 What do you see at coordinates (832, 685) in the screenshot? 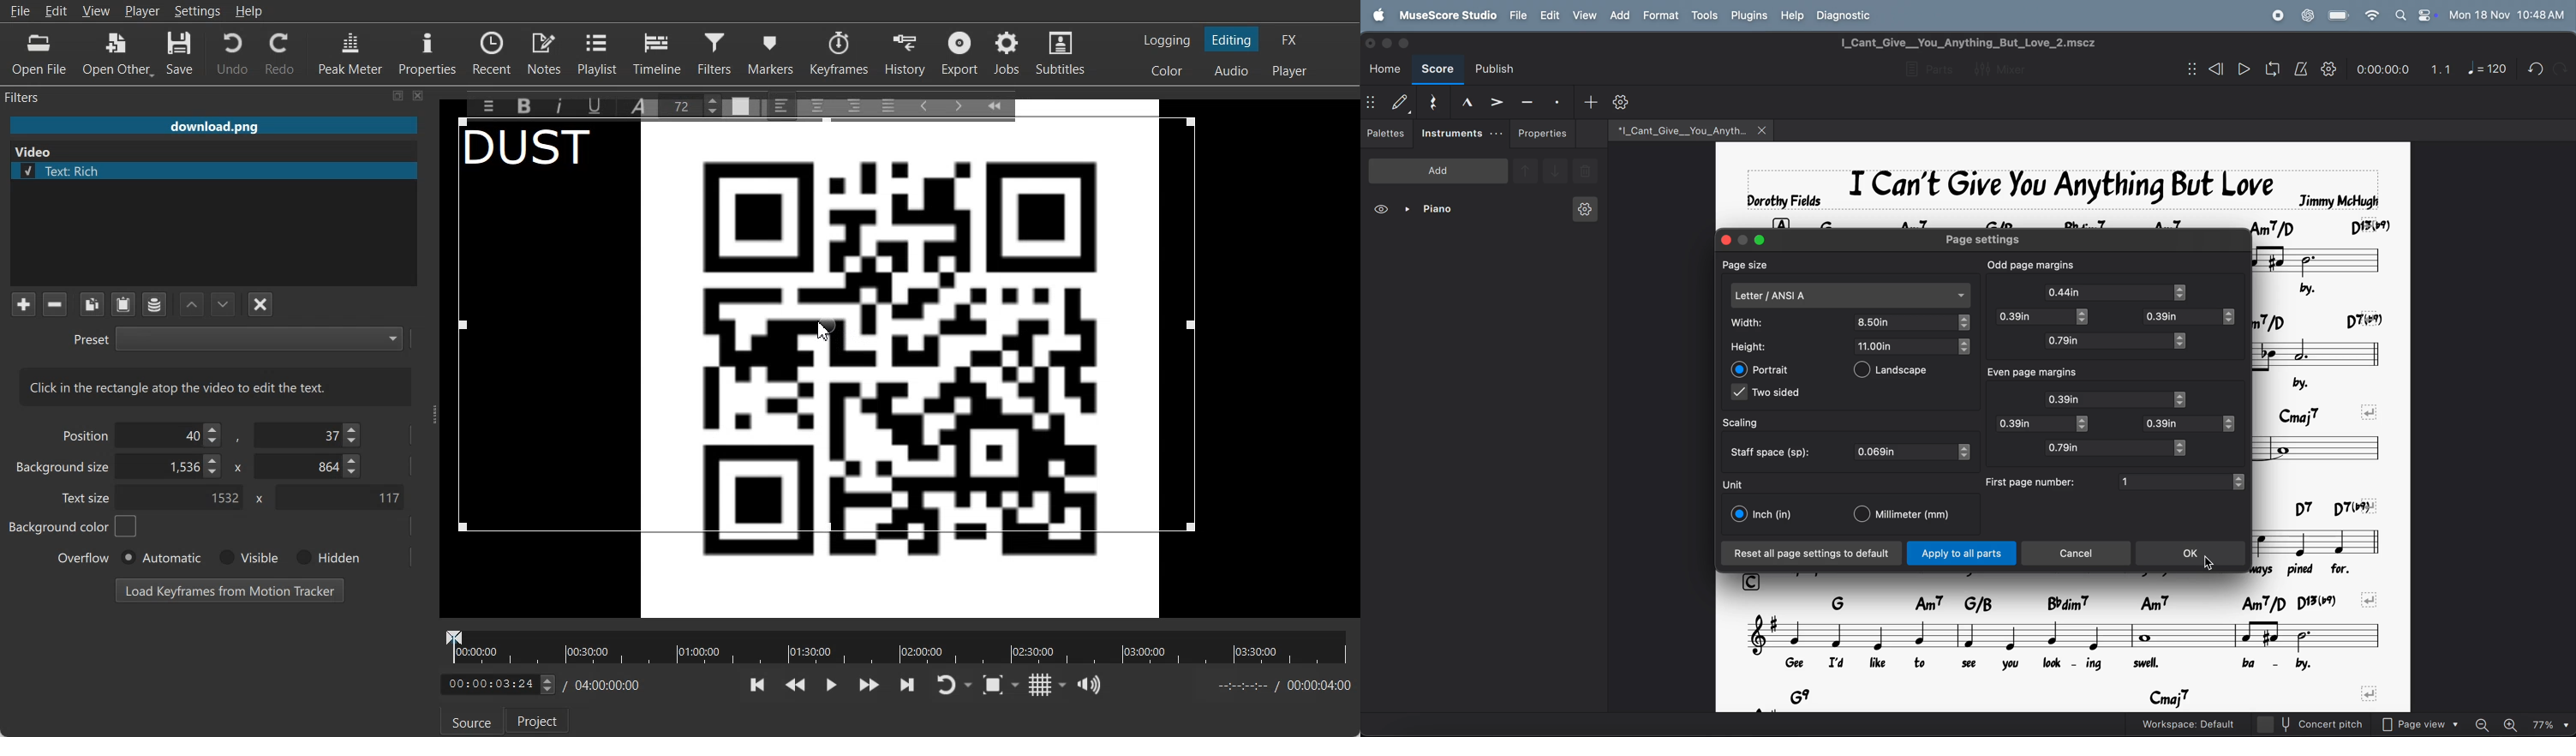
I see `Toggle play` at bounding box center [832, 685].